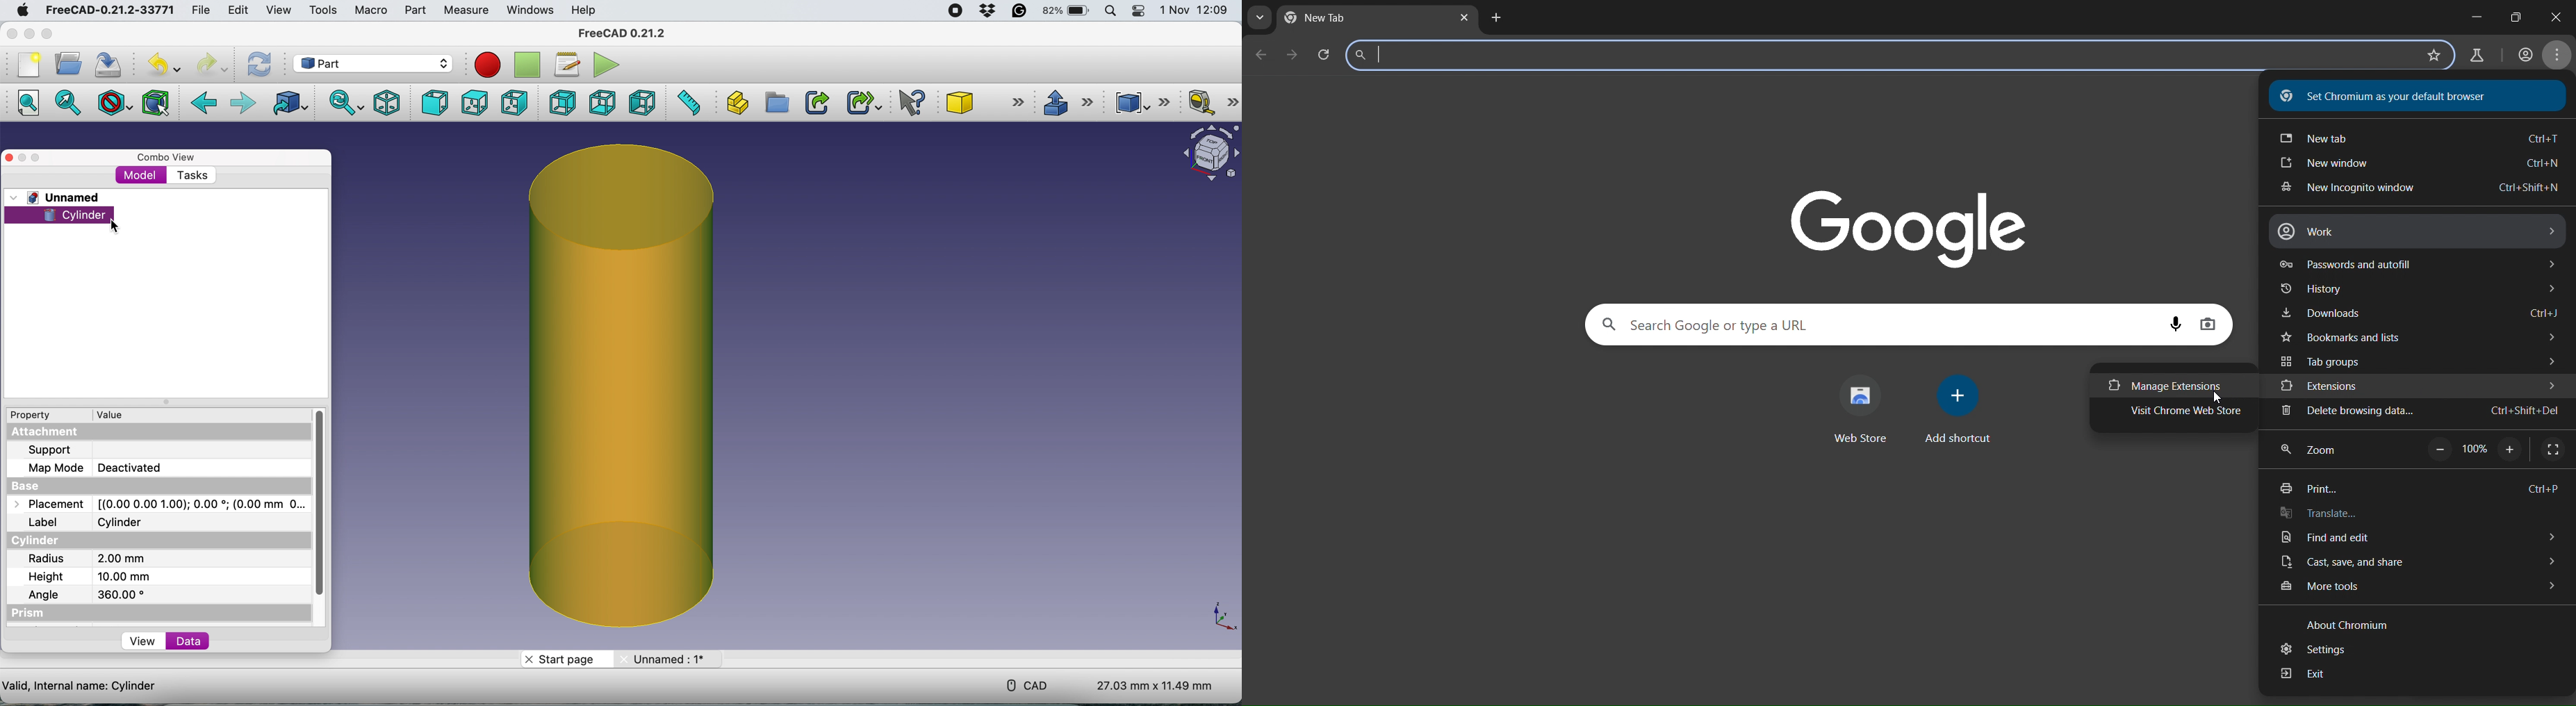  Describe the element at coordinates (47, 450) in the screenshot. I see `support` at that location.